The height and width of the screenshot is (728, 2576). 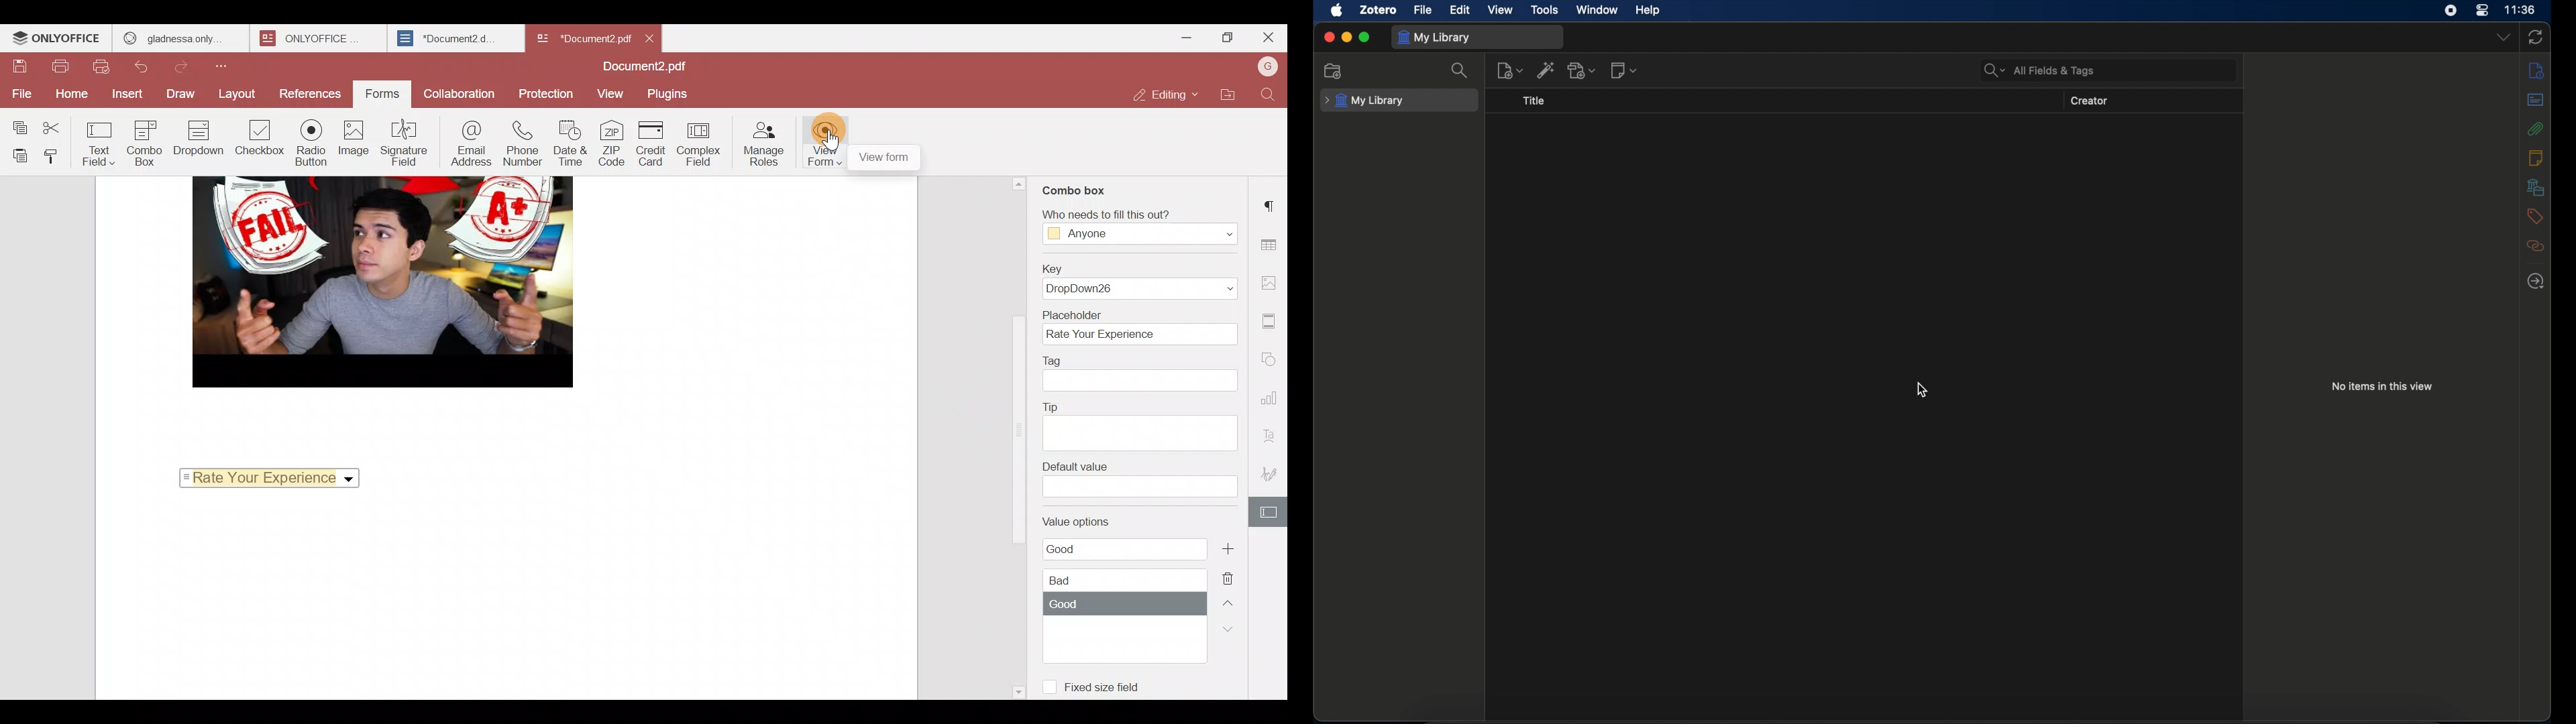 What do you see at coordinates (2451, 10) in the screenshot?
I see `screen recorder` at bounding box center [2451, 10].